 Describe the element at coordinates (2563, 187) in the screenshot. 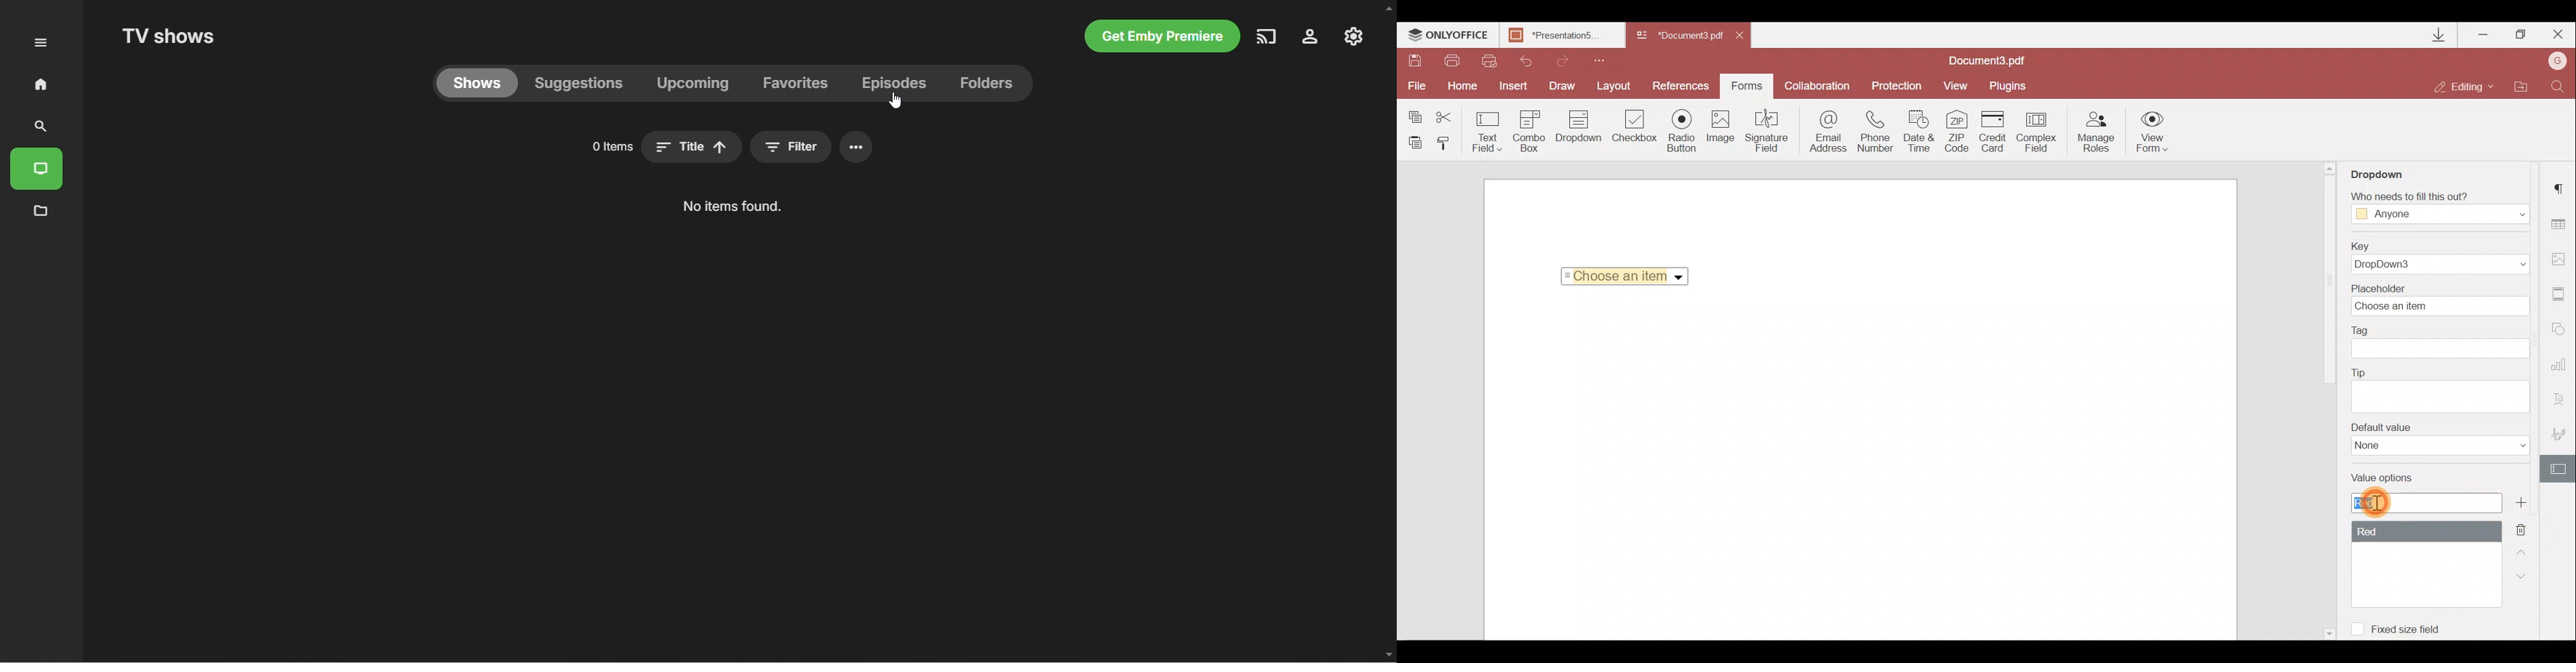

I see `Paragraph settings` at that location.